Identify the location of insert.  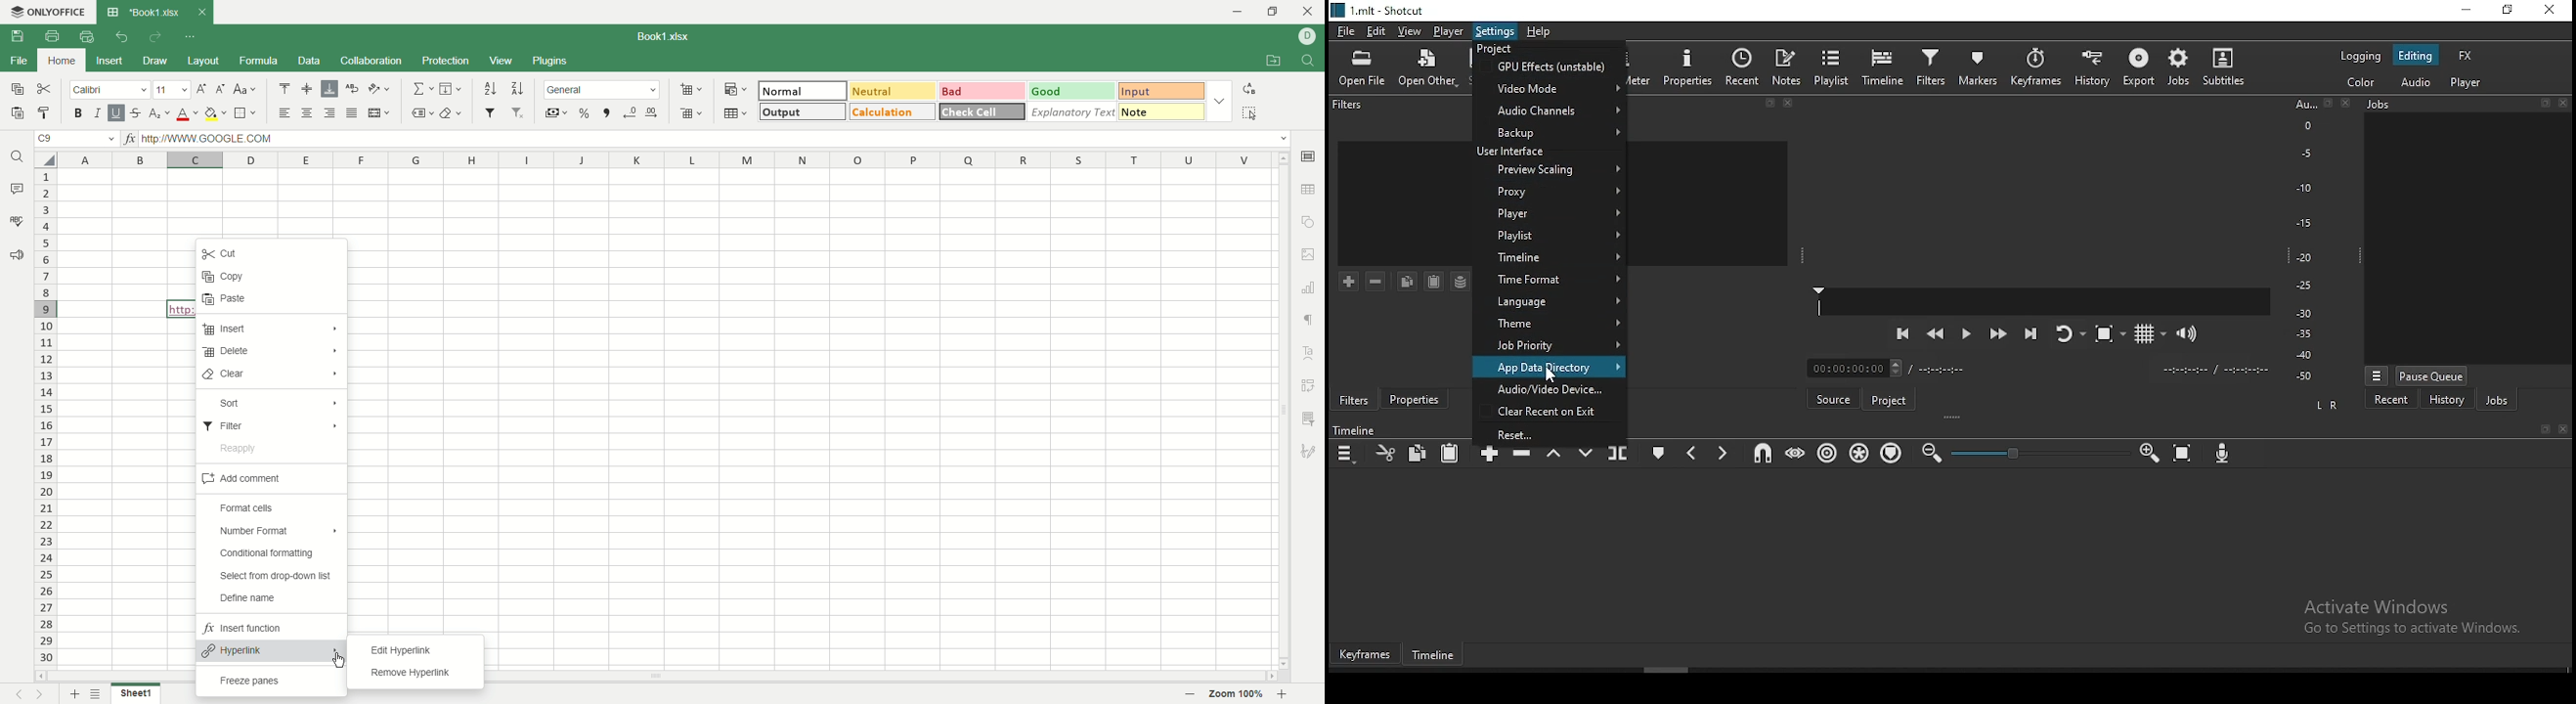
(271, 329).